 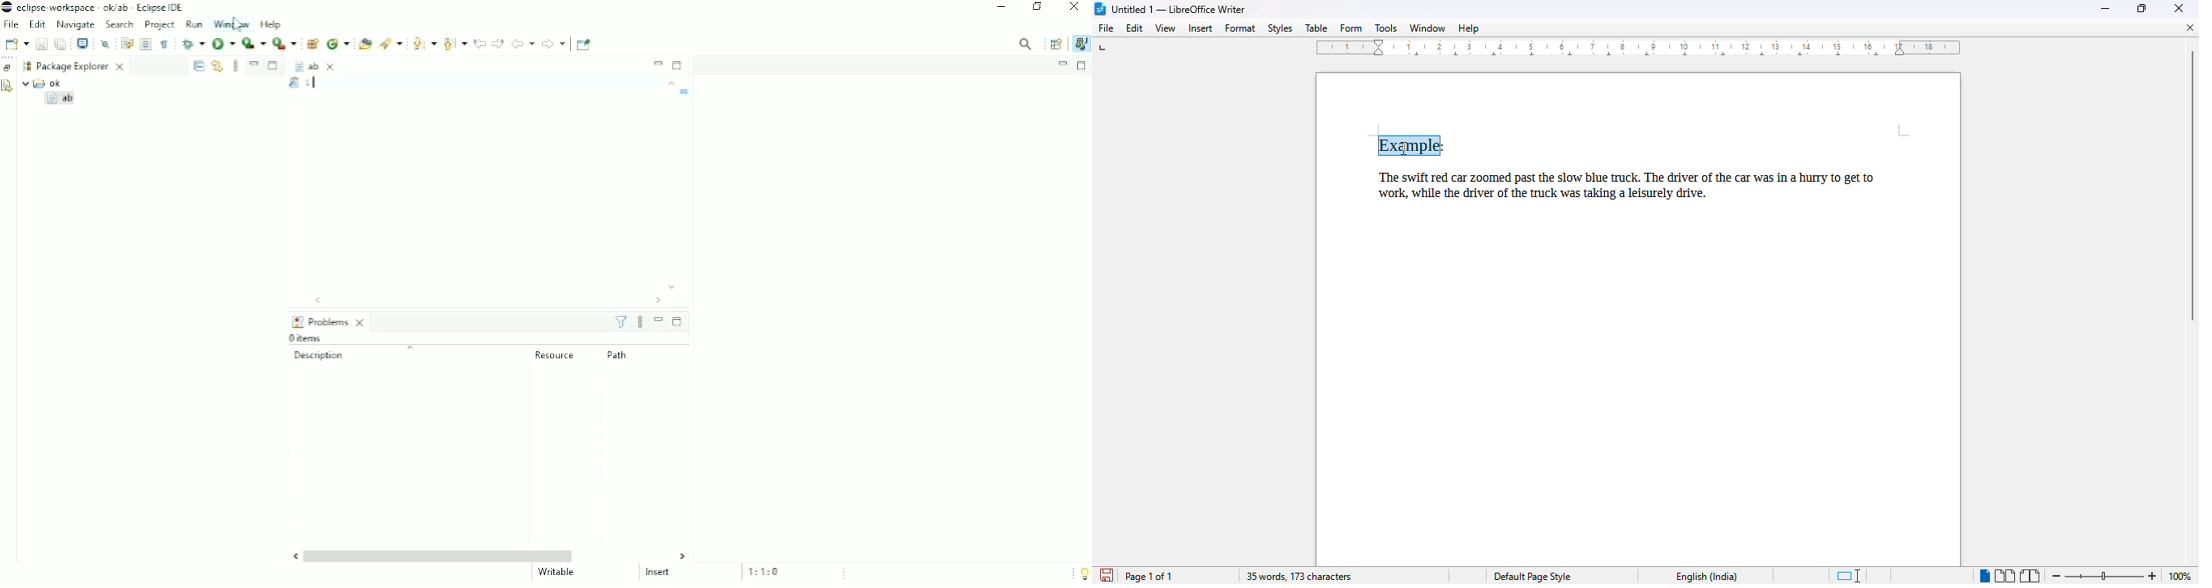 I want to click on Minimize, so click(x=1062, y=64).